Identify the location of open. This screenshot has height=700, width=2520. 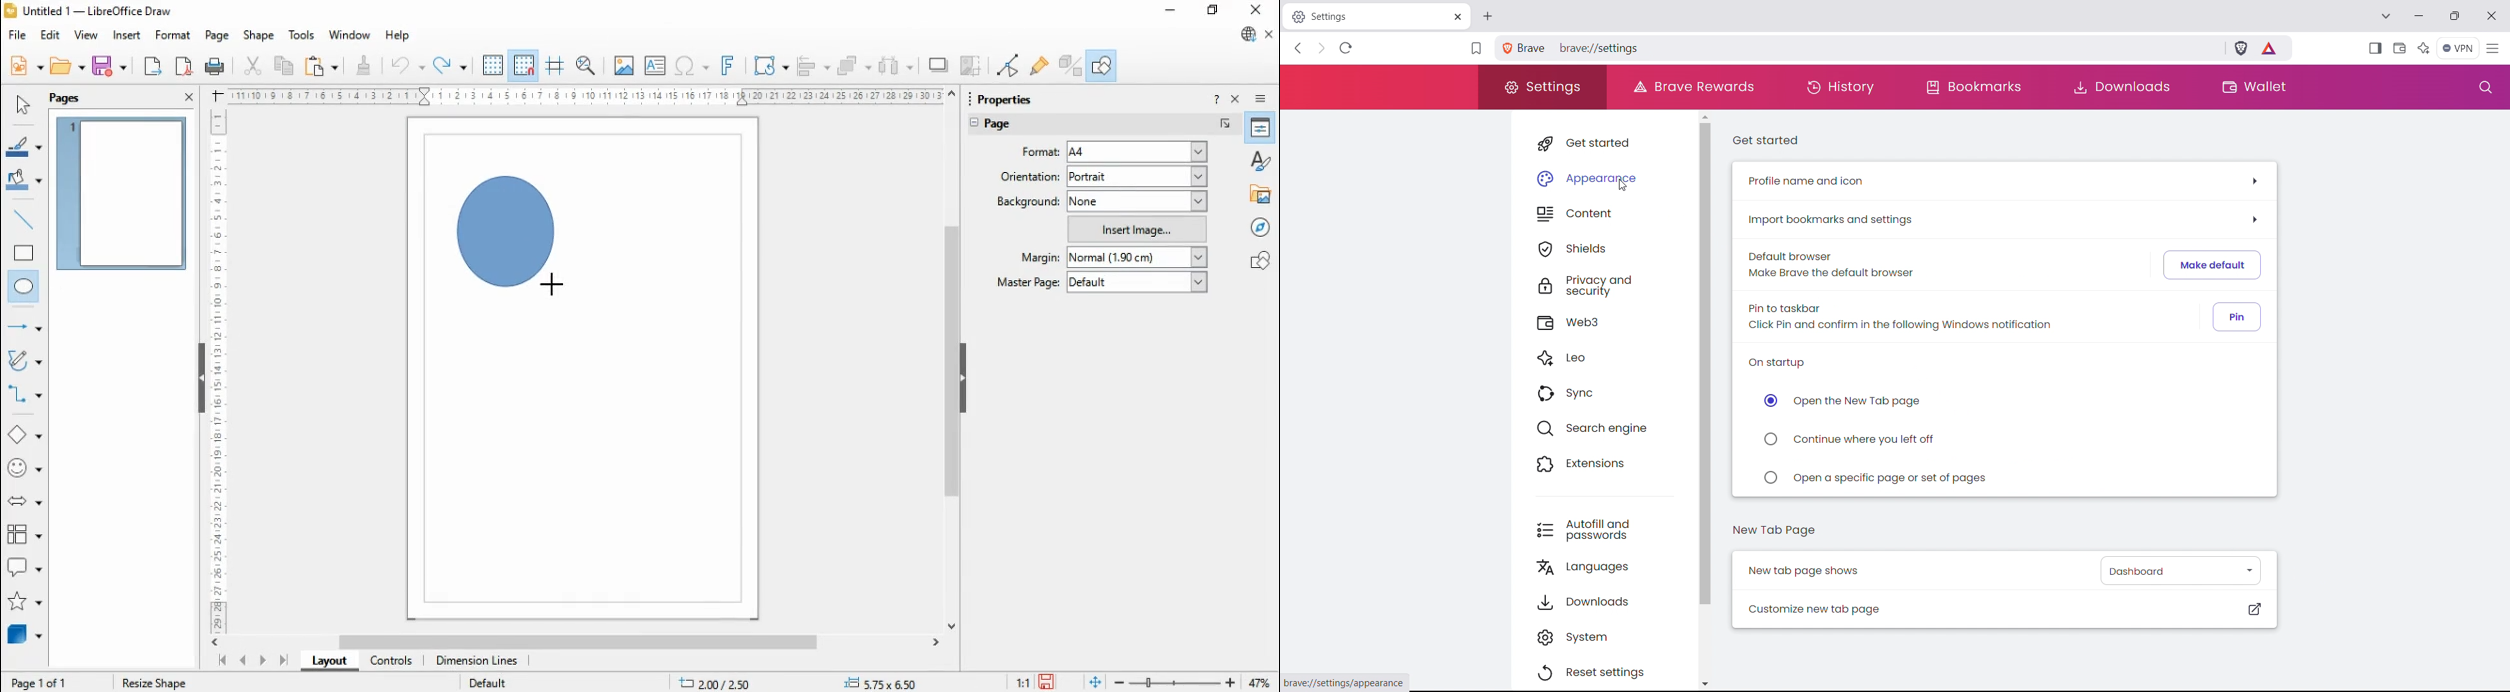
(67, 66).